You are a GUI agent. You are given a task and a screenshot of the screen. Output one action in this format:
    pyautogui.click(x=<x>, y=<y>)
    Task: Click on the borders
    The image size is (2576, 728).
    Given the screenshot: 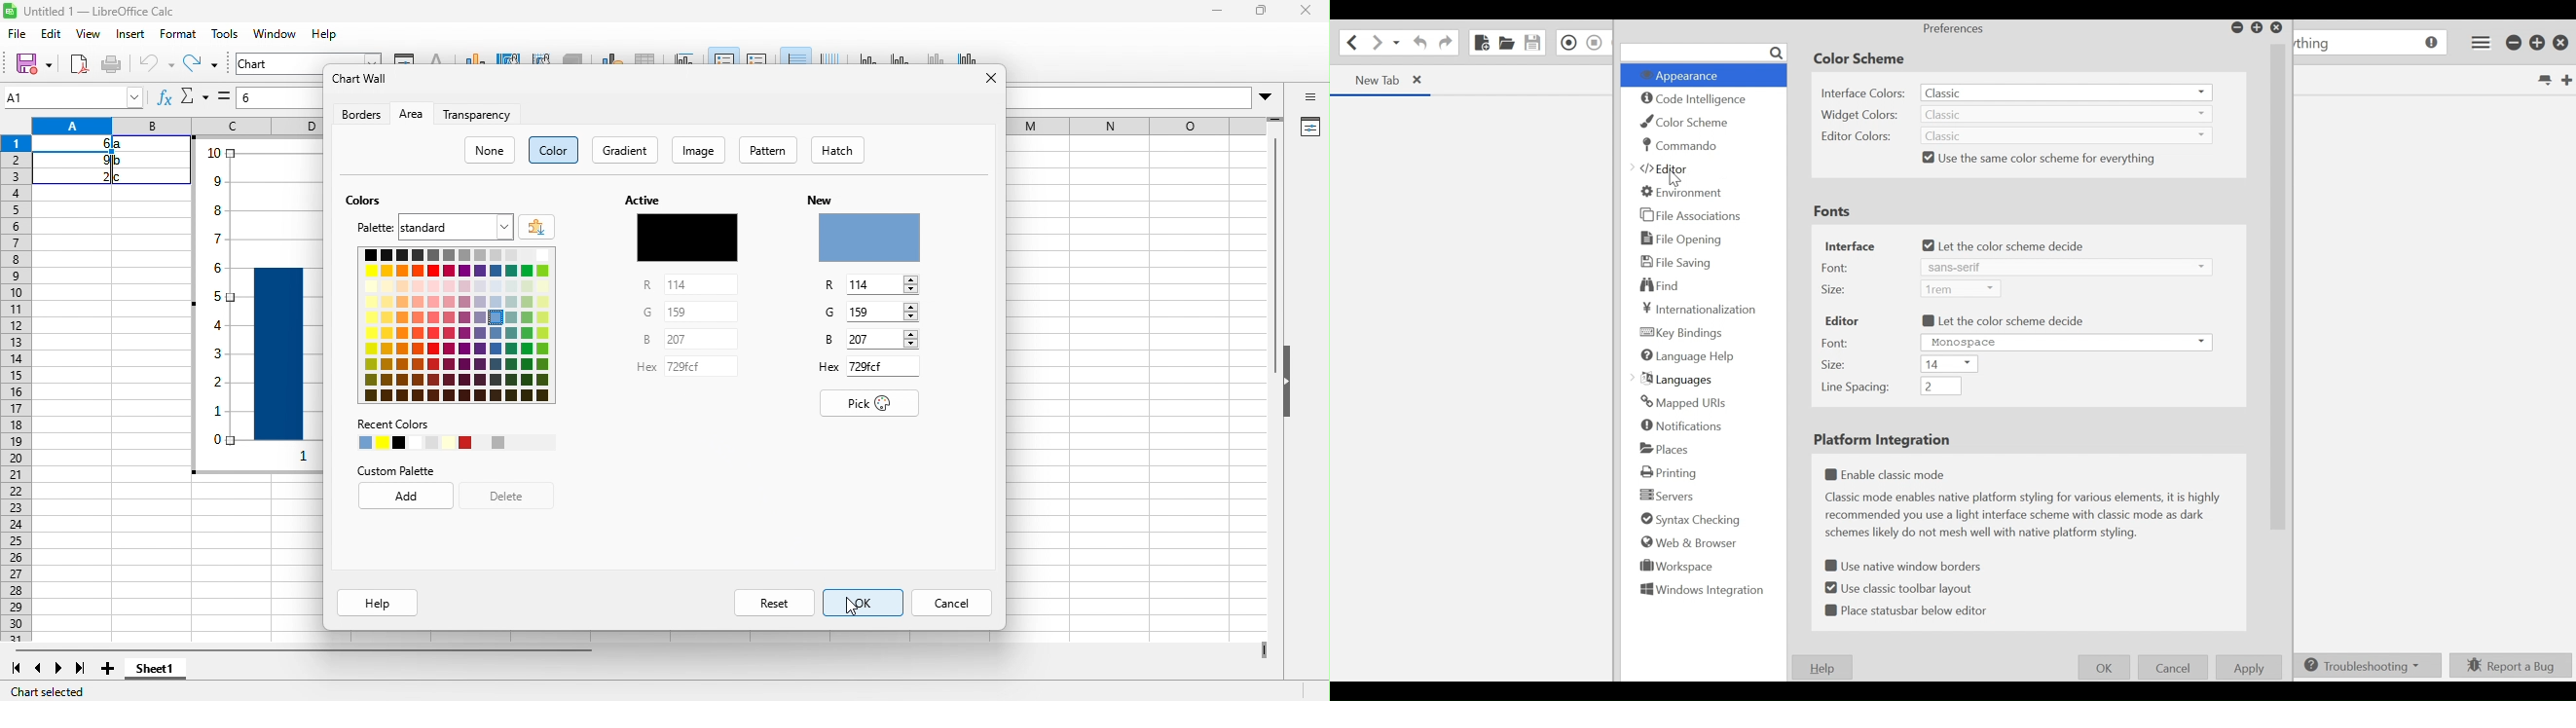 What is the action you would take?
    pyautogui.click(x=360, y=115)
    